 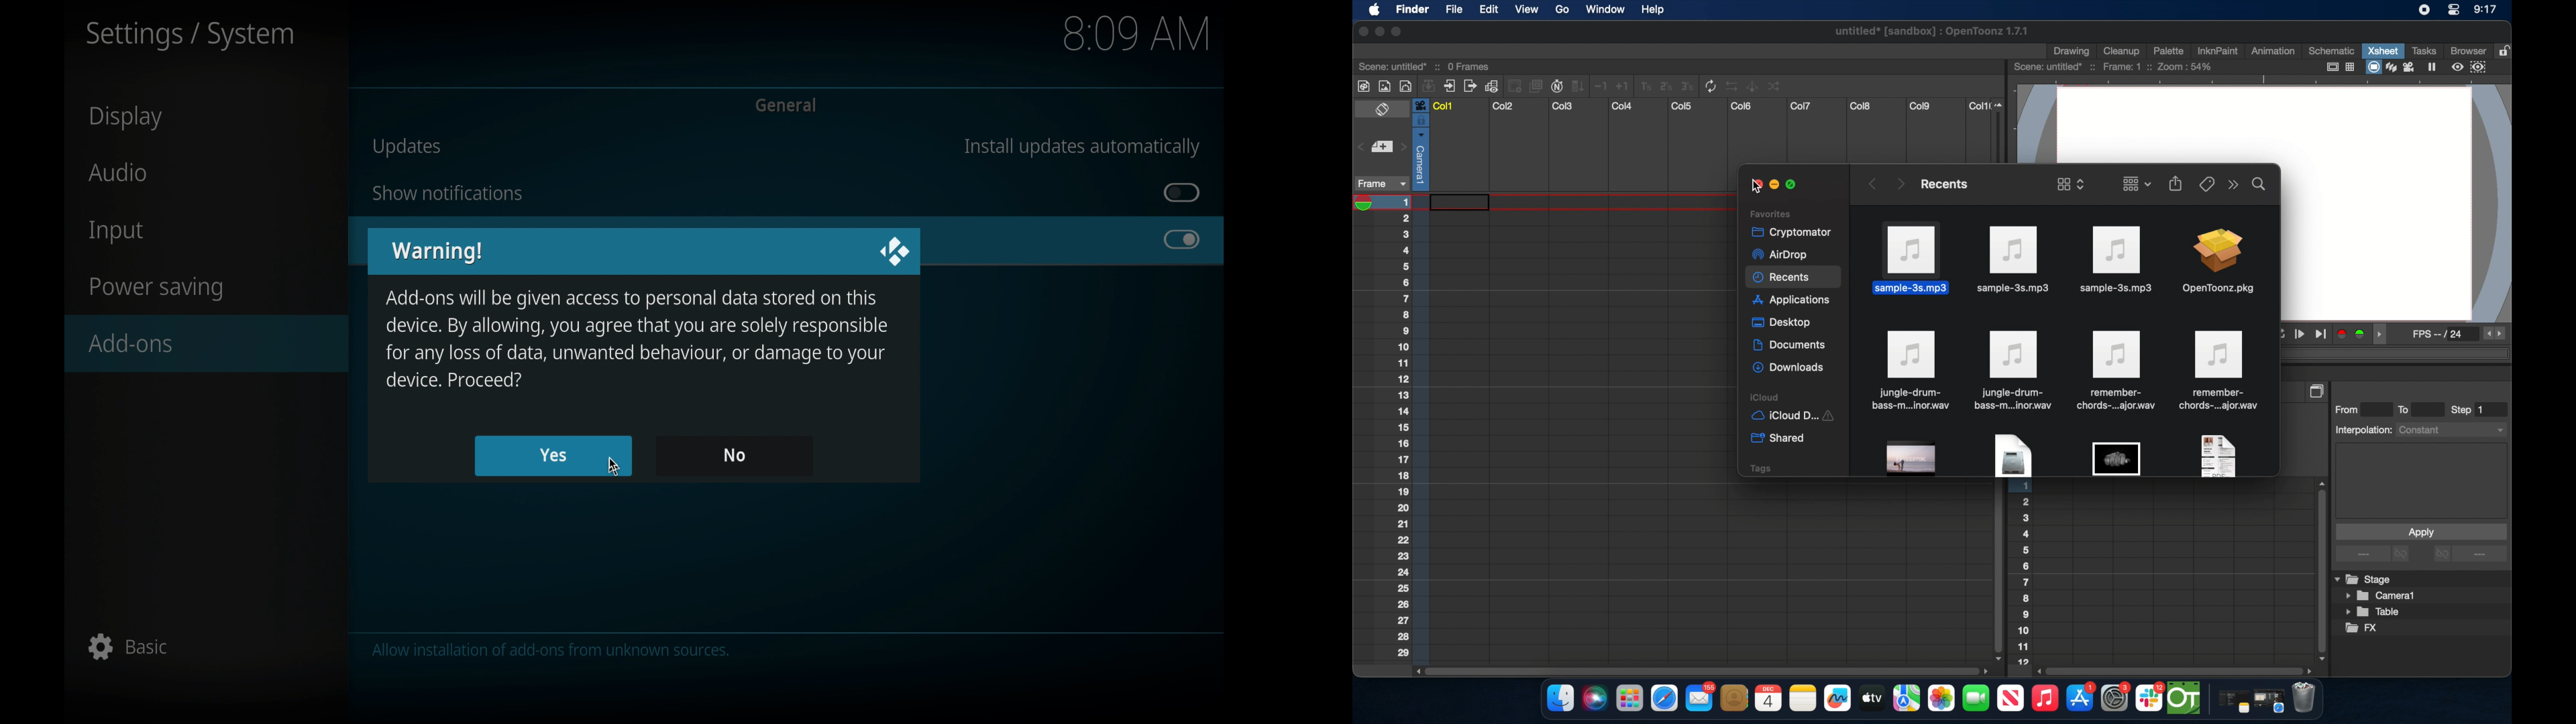 I want to click on toggle button, so click(x=1182, y=192).